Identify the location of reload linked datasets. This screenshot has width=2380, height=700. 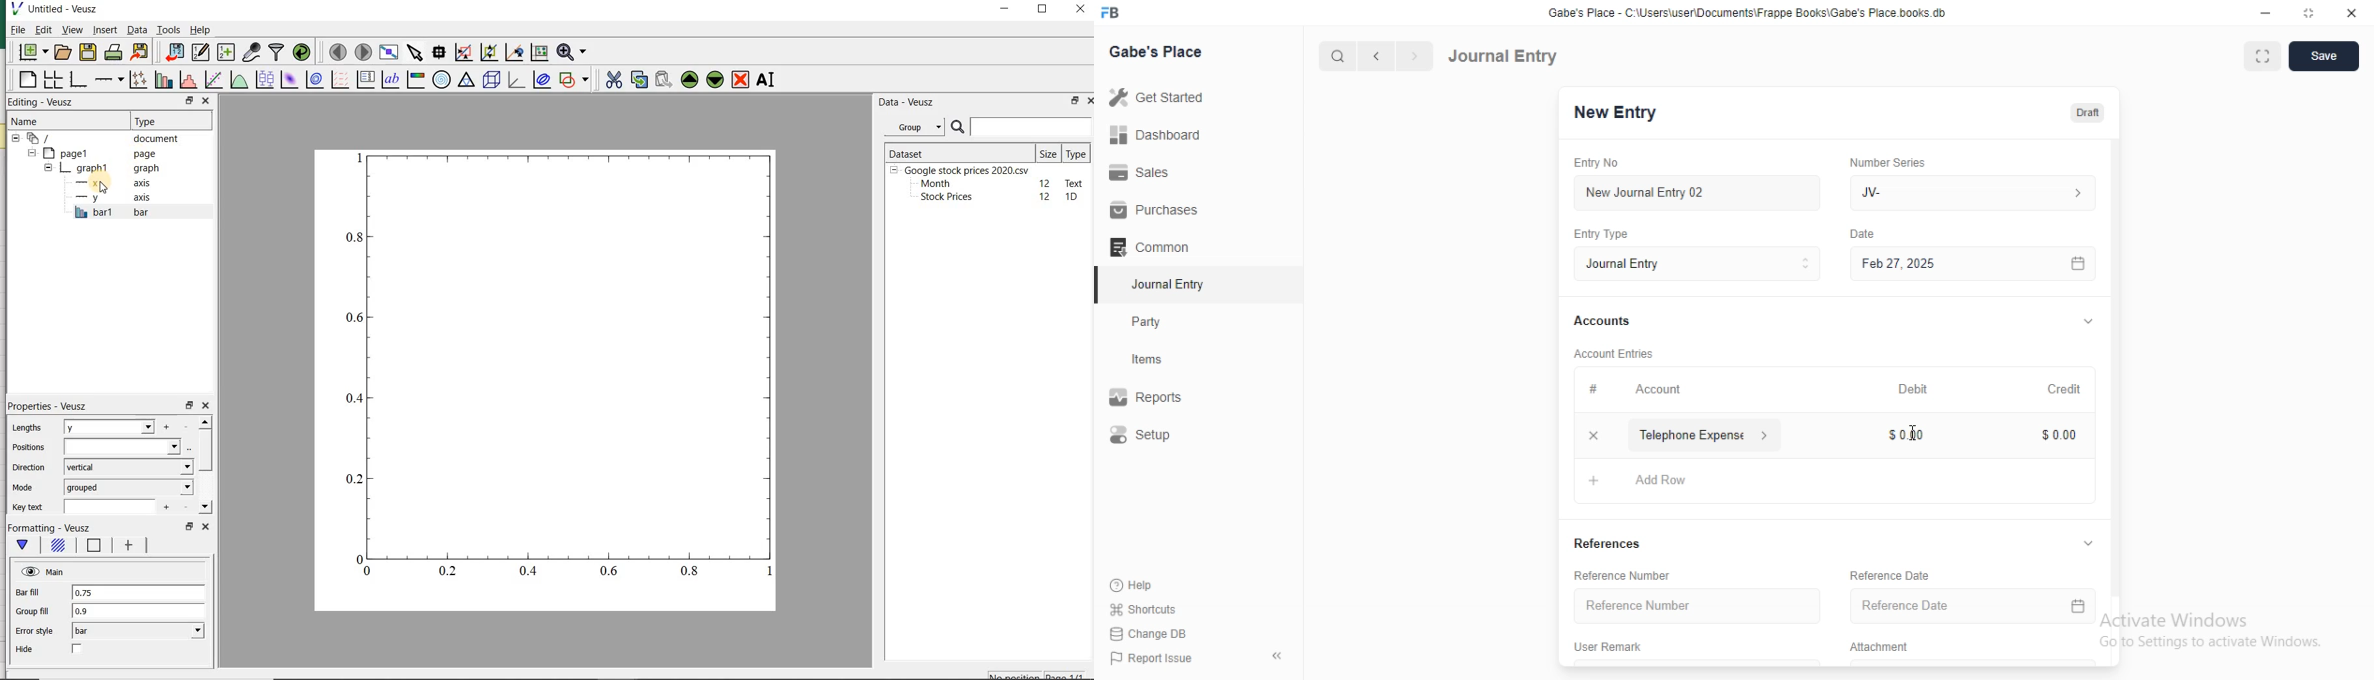
(304, 53).